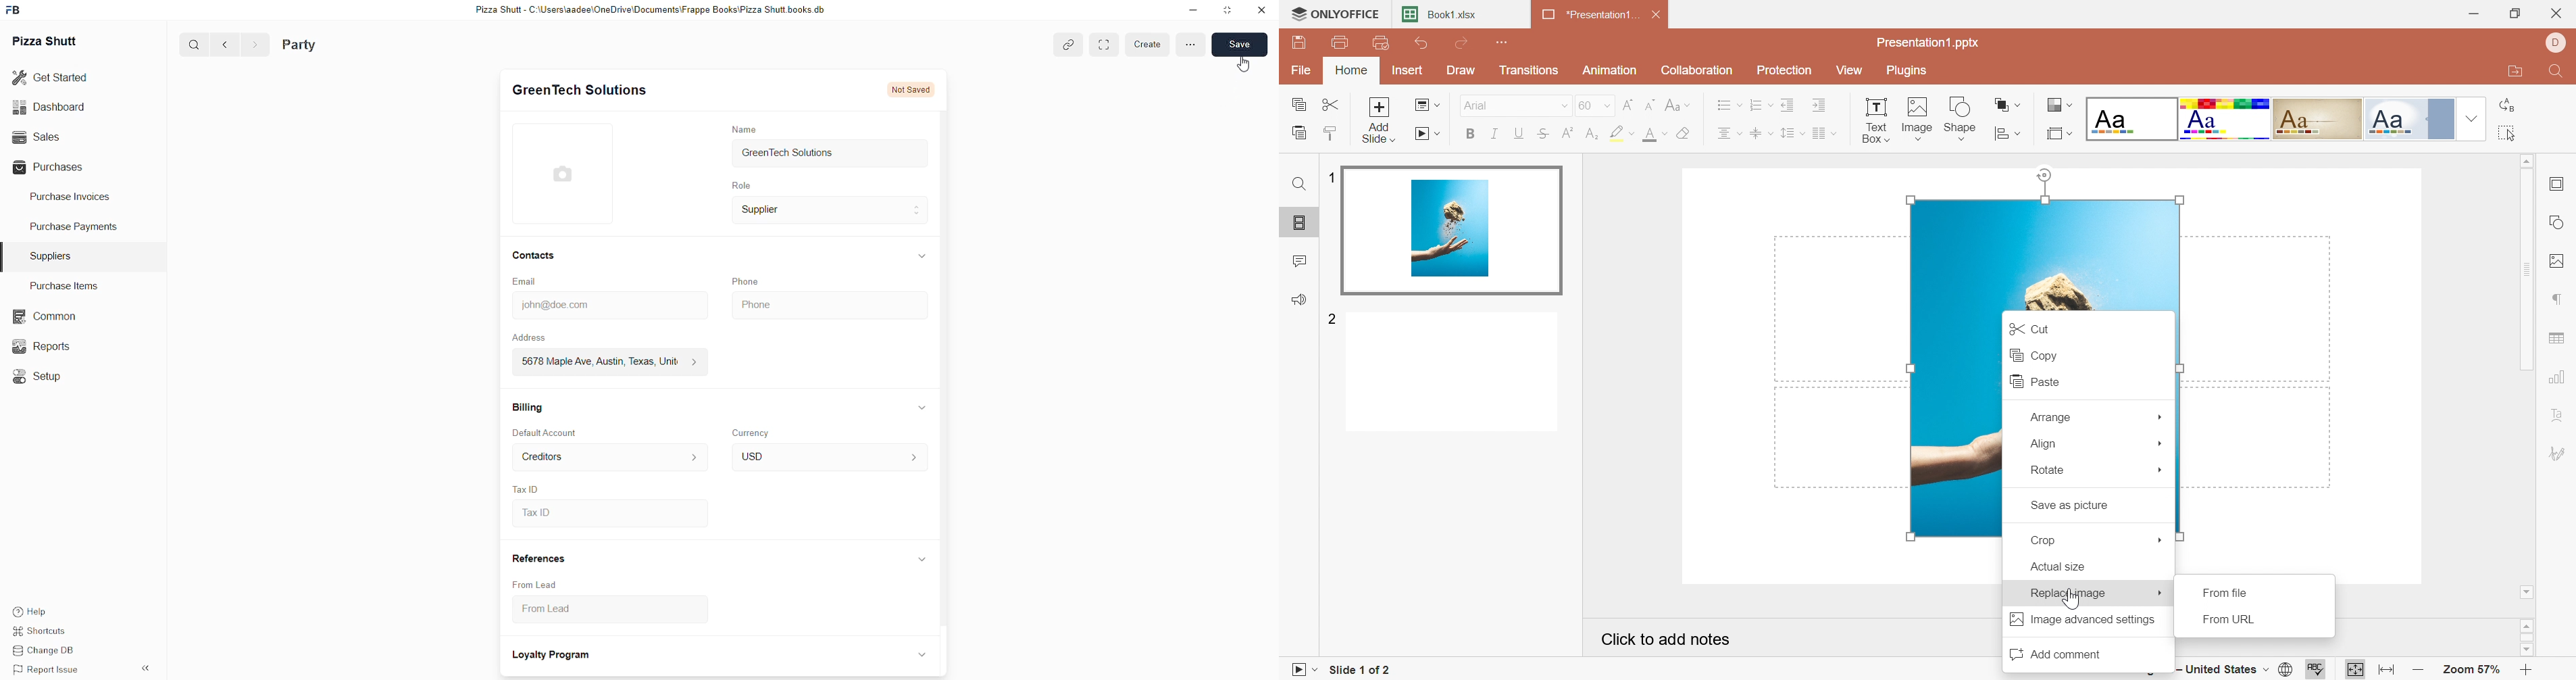 This screenshot has height=700, width=2576. Describe the element at coordinates (528, 282) in the screenshot. I see `Email` at that location.